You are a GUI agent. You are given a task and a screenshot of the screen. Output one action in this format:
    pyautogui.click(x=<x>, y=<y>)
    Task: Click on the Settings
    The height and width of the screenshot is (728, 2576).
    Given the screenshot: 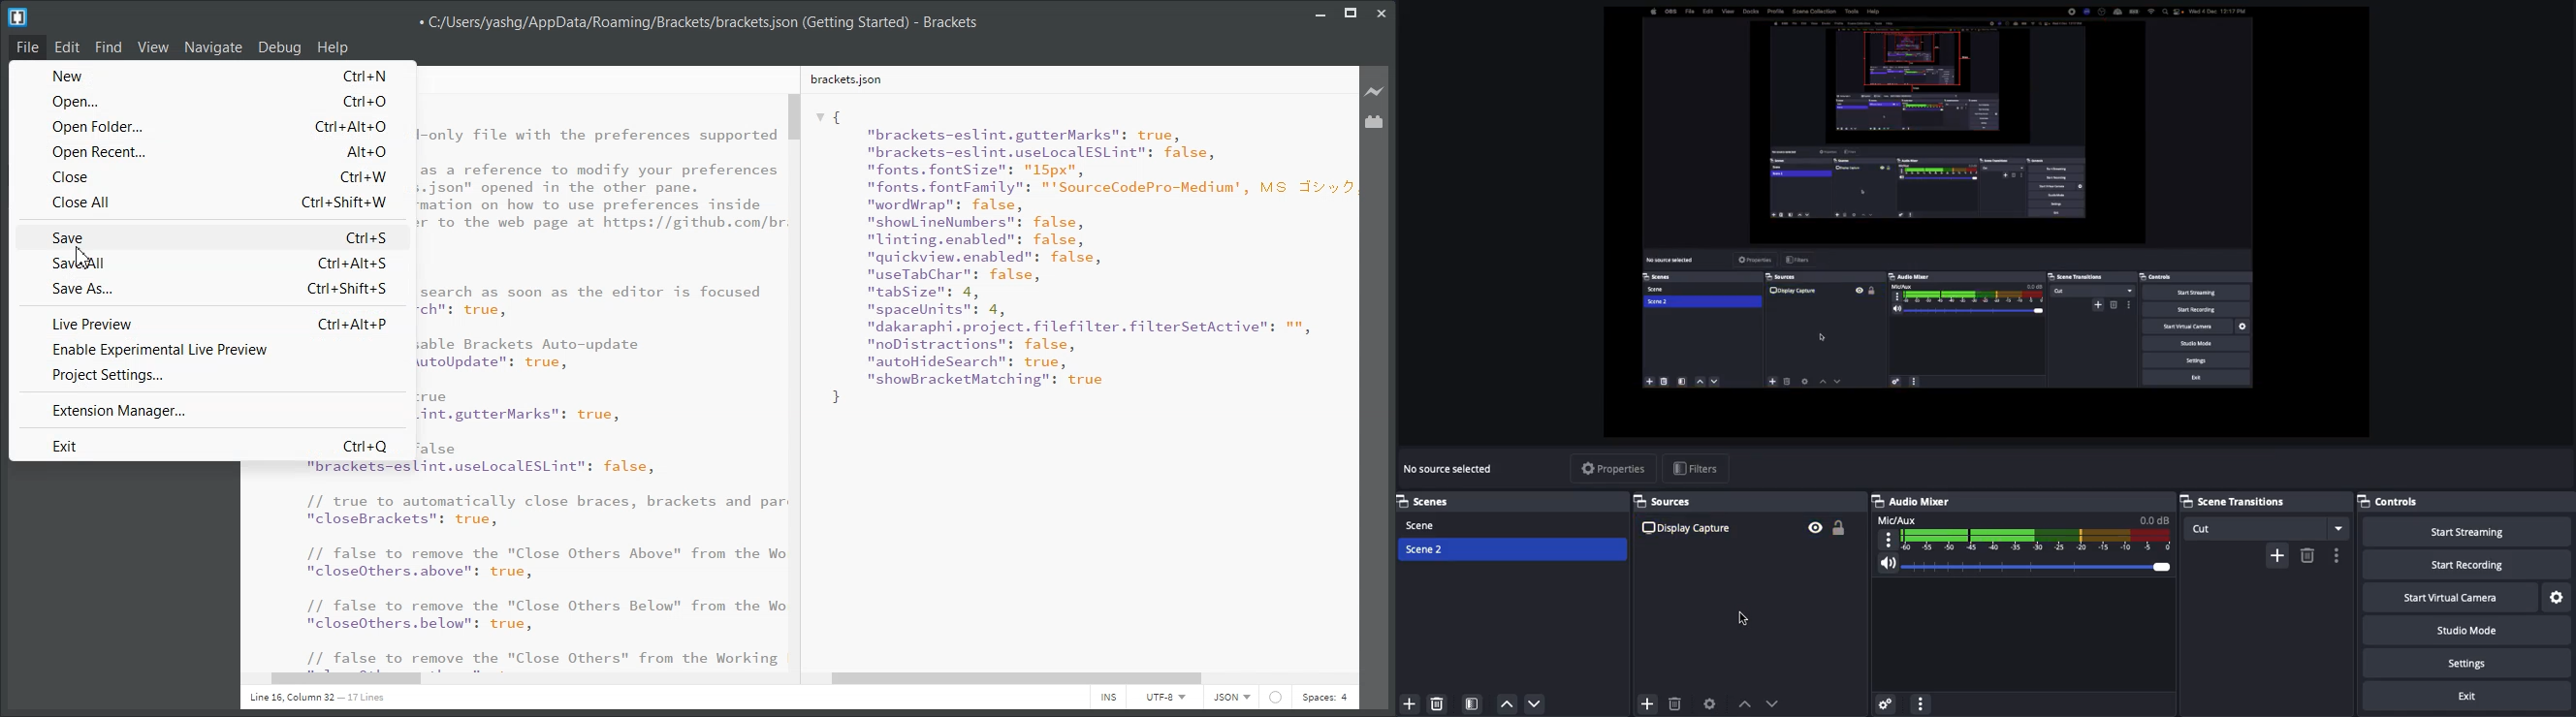 What is the action you would take?
    pyautogui.click(x=2556, y=595)
    